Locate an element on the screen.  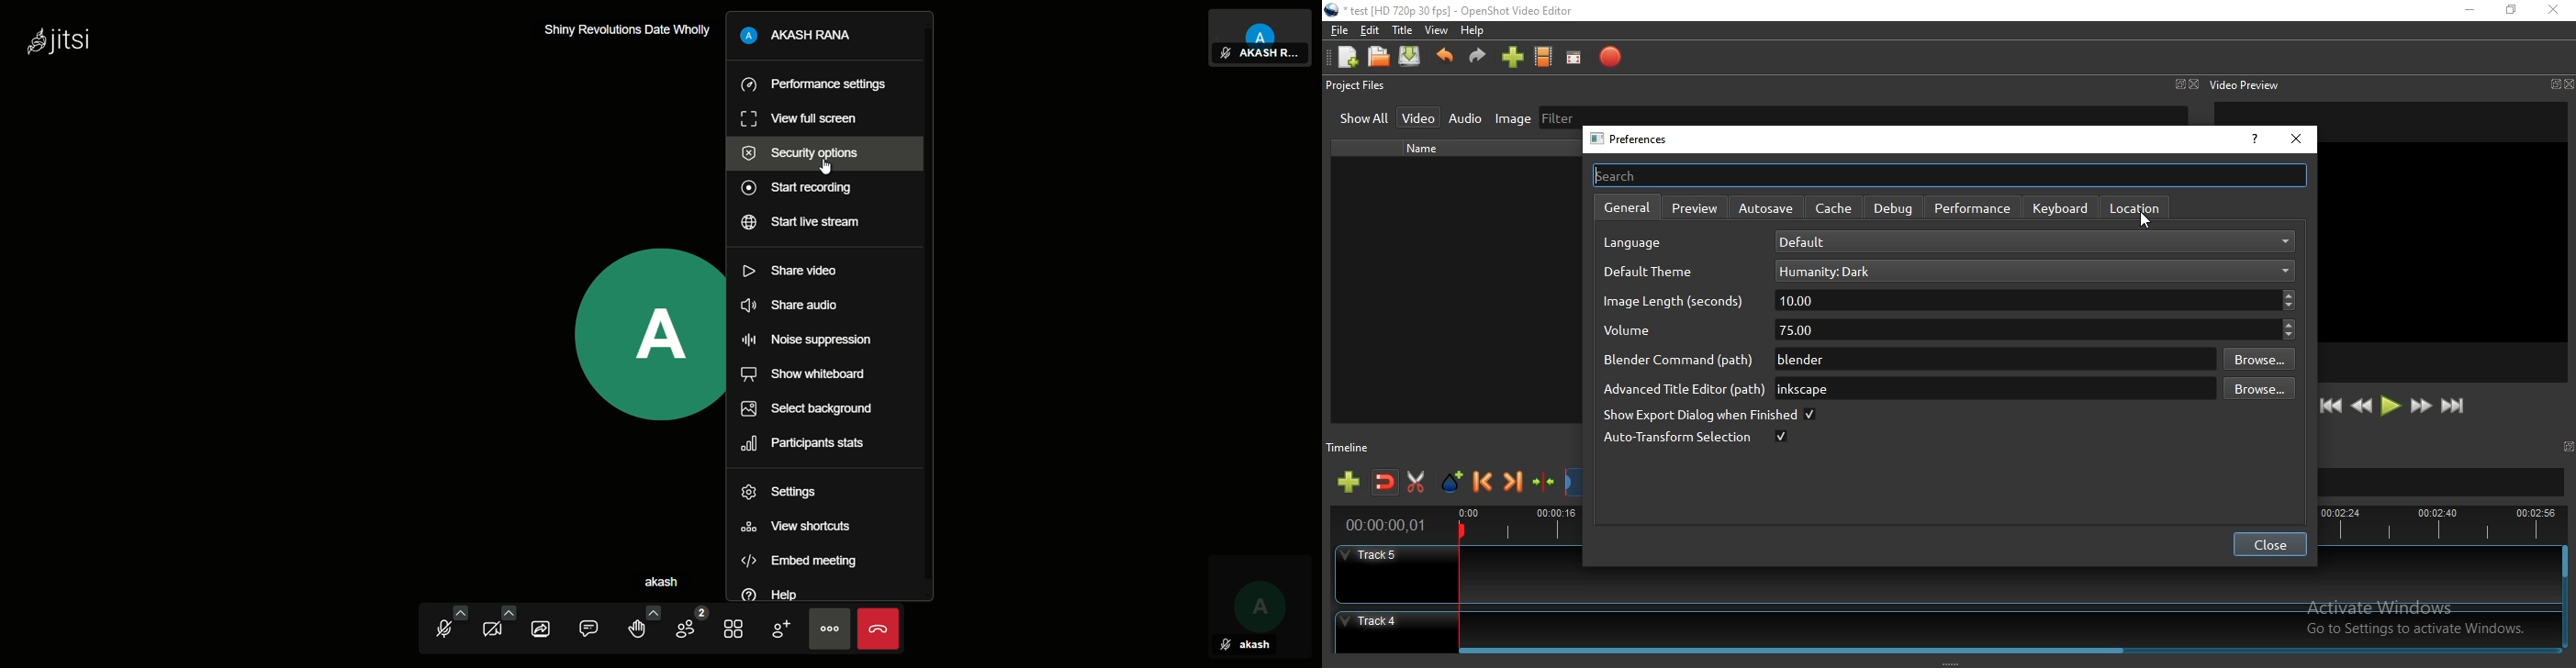
Image is located at coordinates (1508, 119).